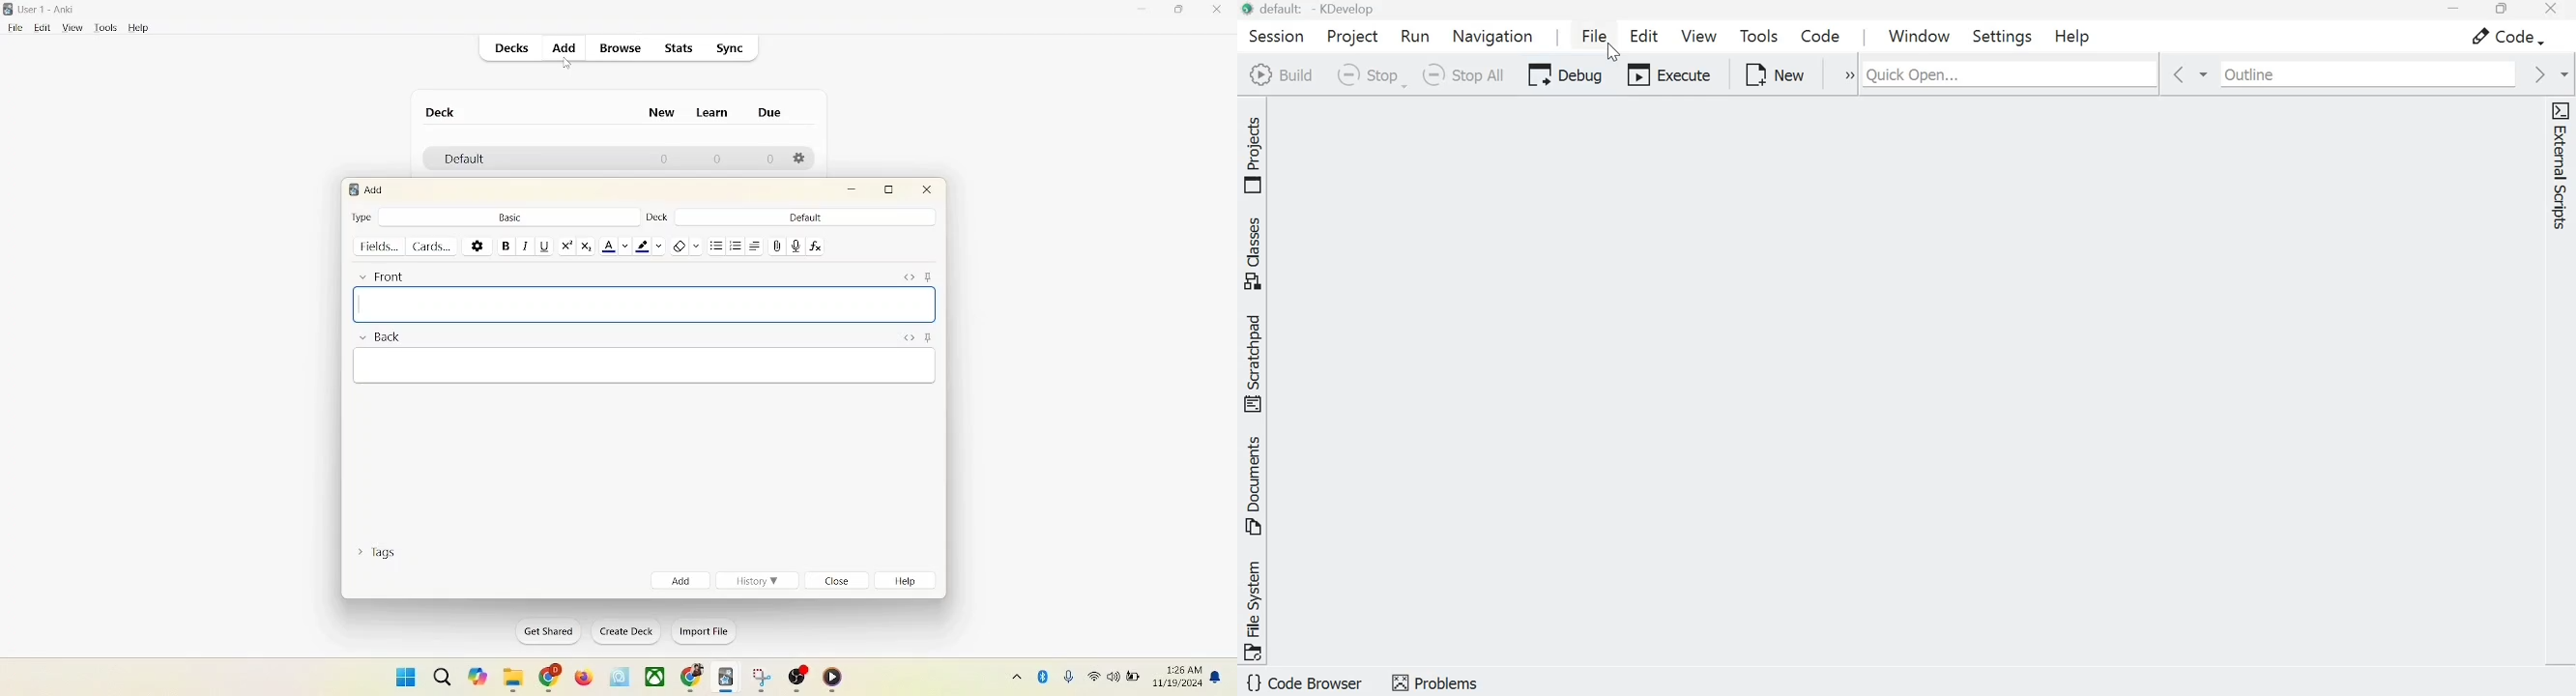 The height and width of the screenshot is (700, 2576). I want to click on settings, so click(478, 245).